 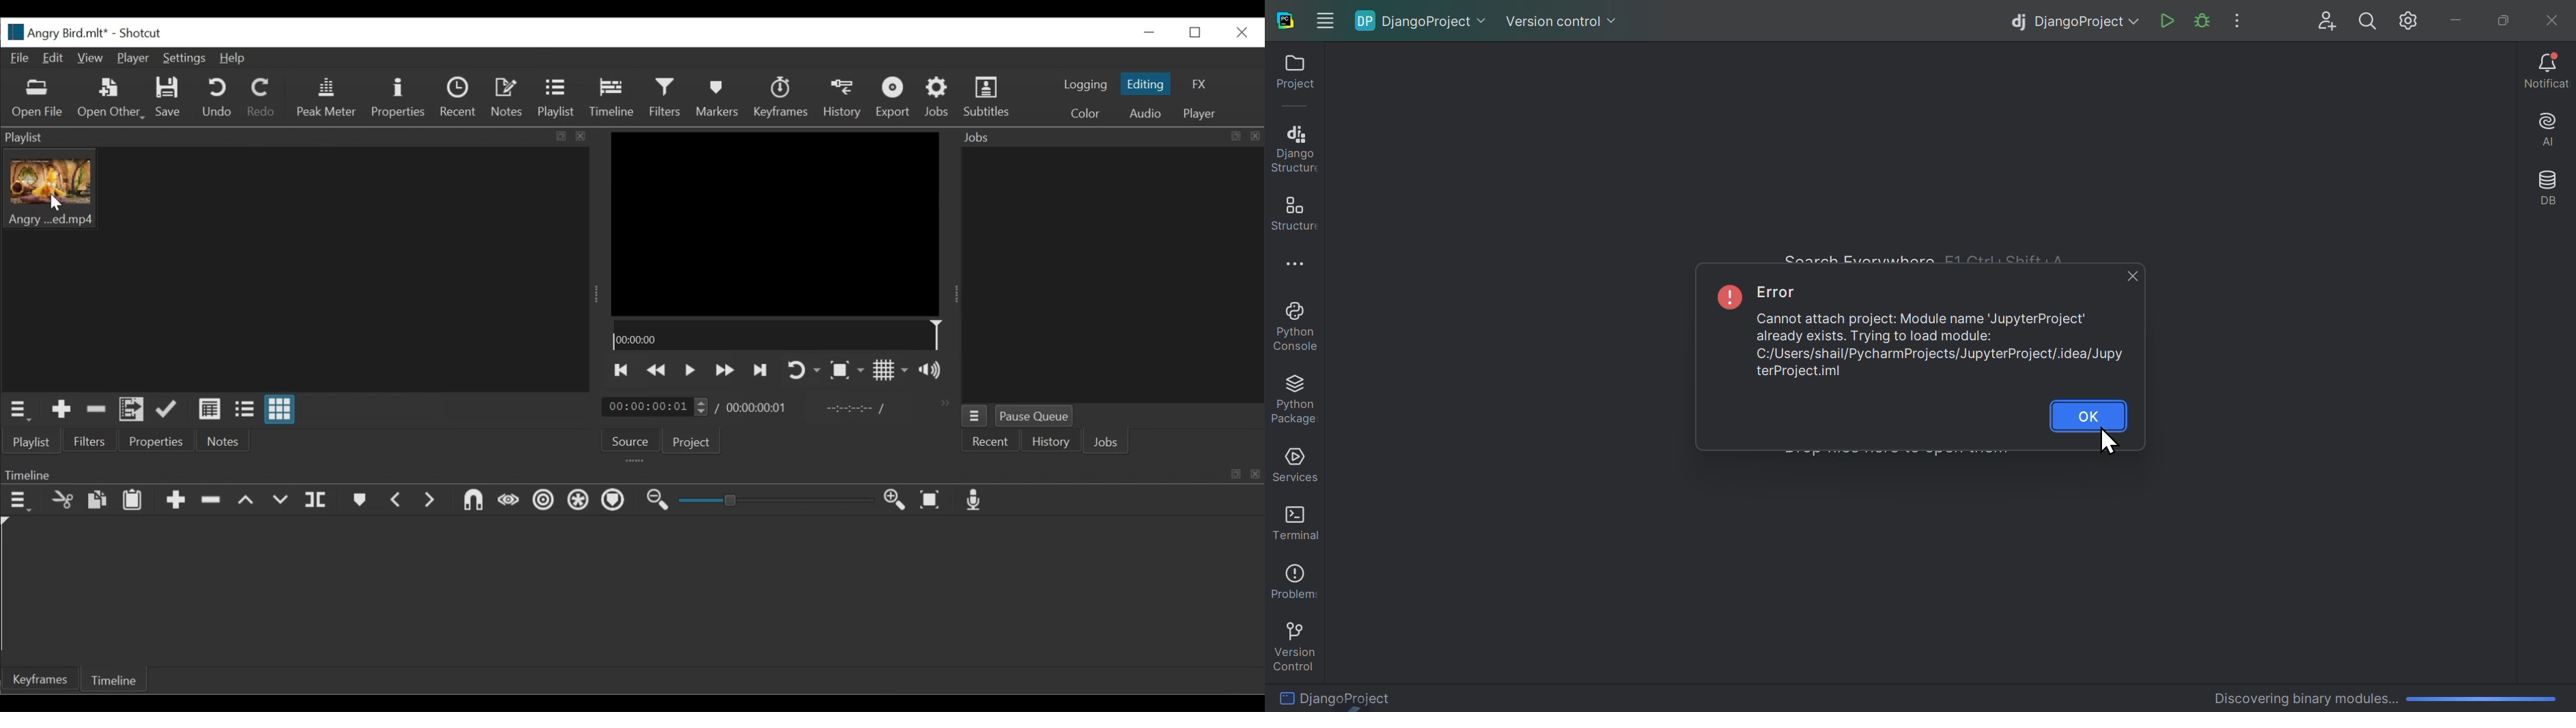 I want to click on Zoom timeline out, so click(x=657, y=500).